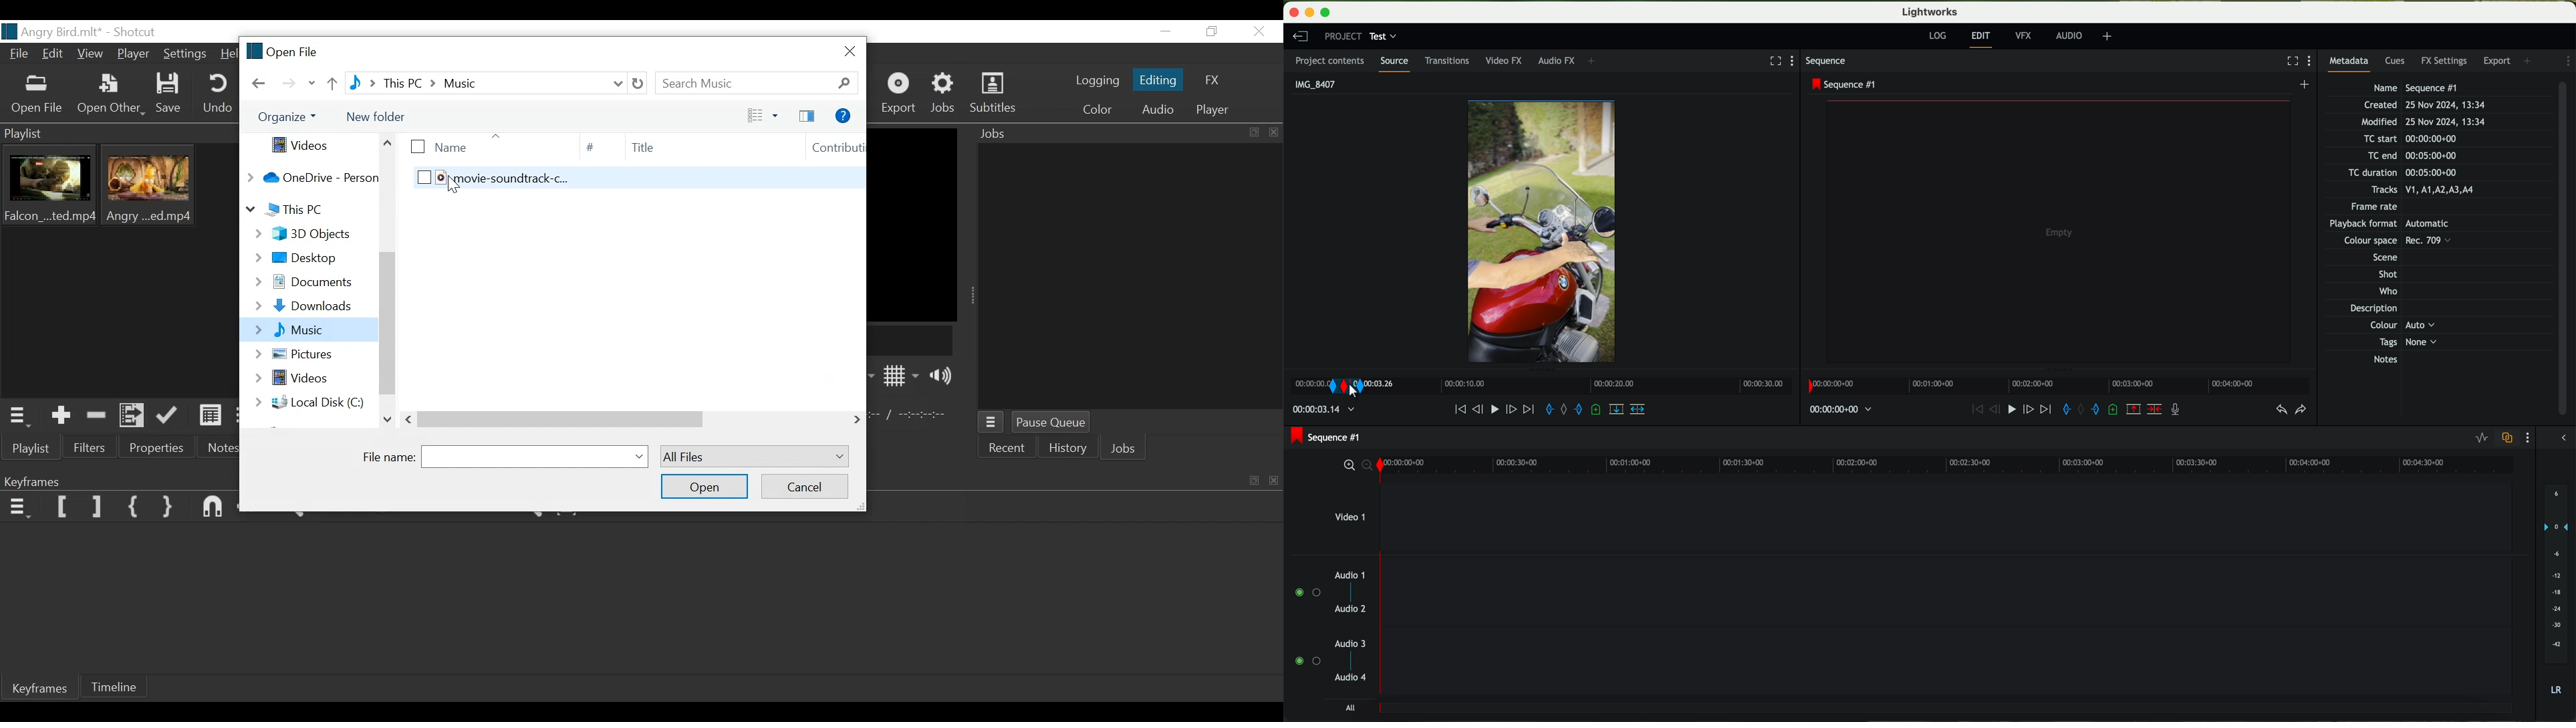 The width and height of the screenshot is (2576, 728). Describe the element at coordinates (1497, 409) in the screenshot. I see ` play` at that location.